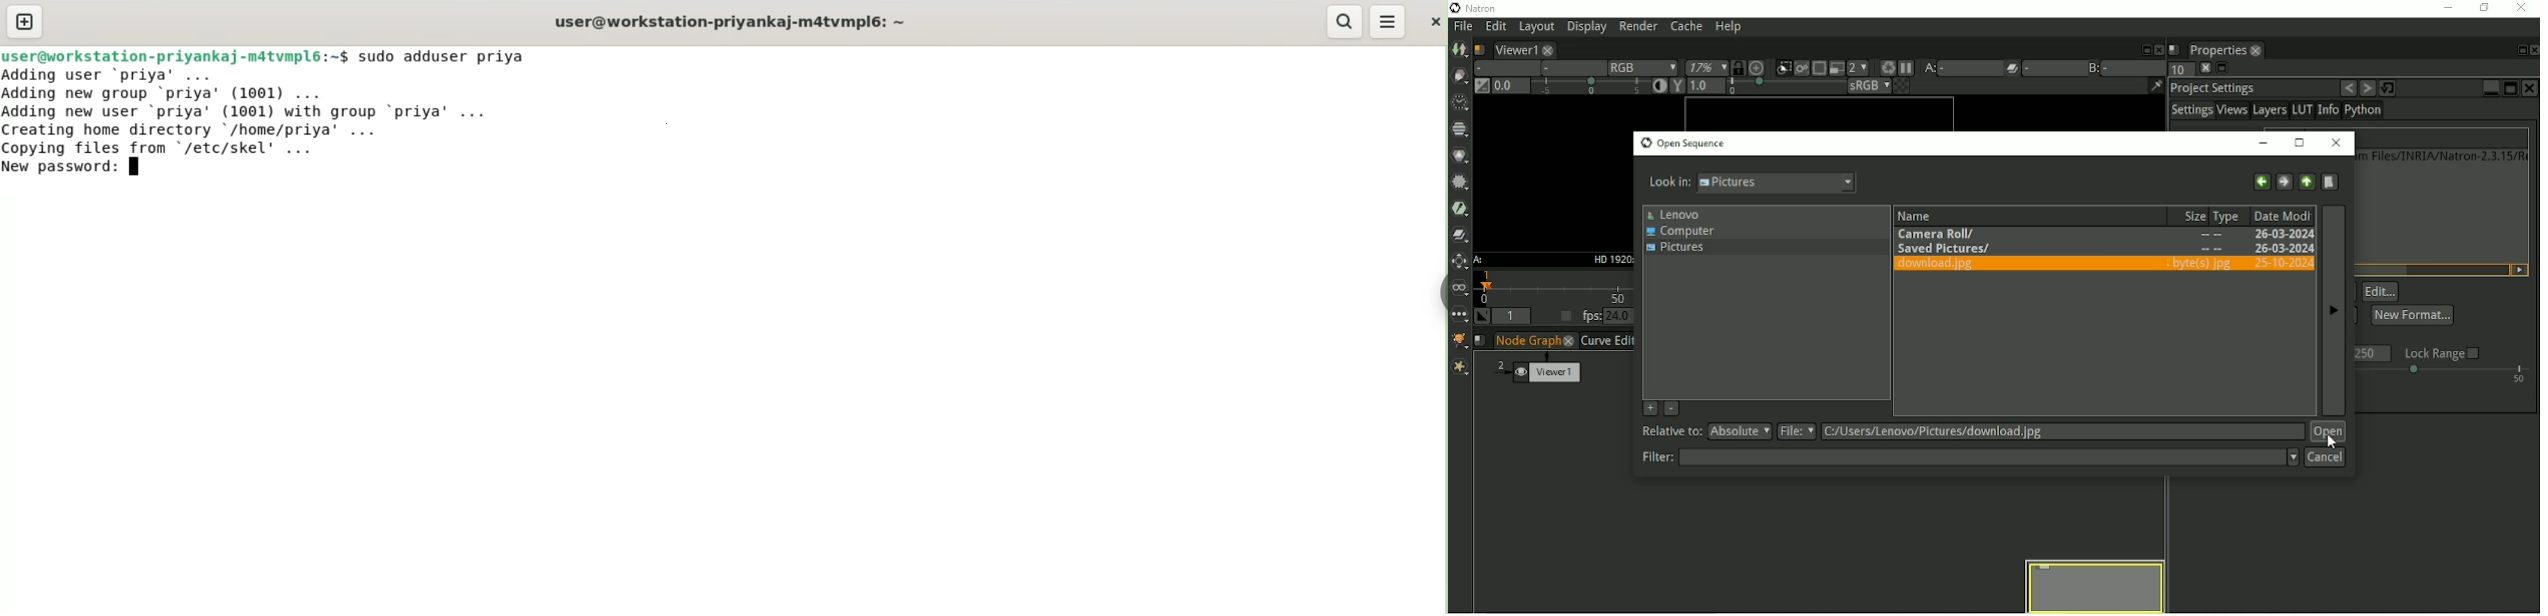  I want to click on menu, so click(1388, 22).